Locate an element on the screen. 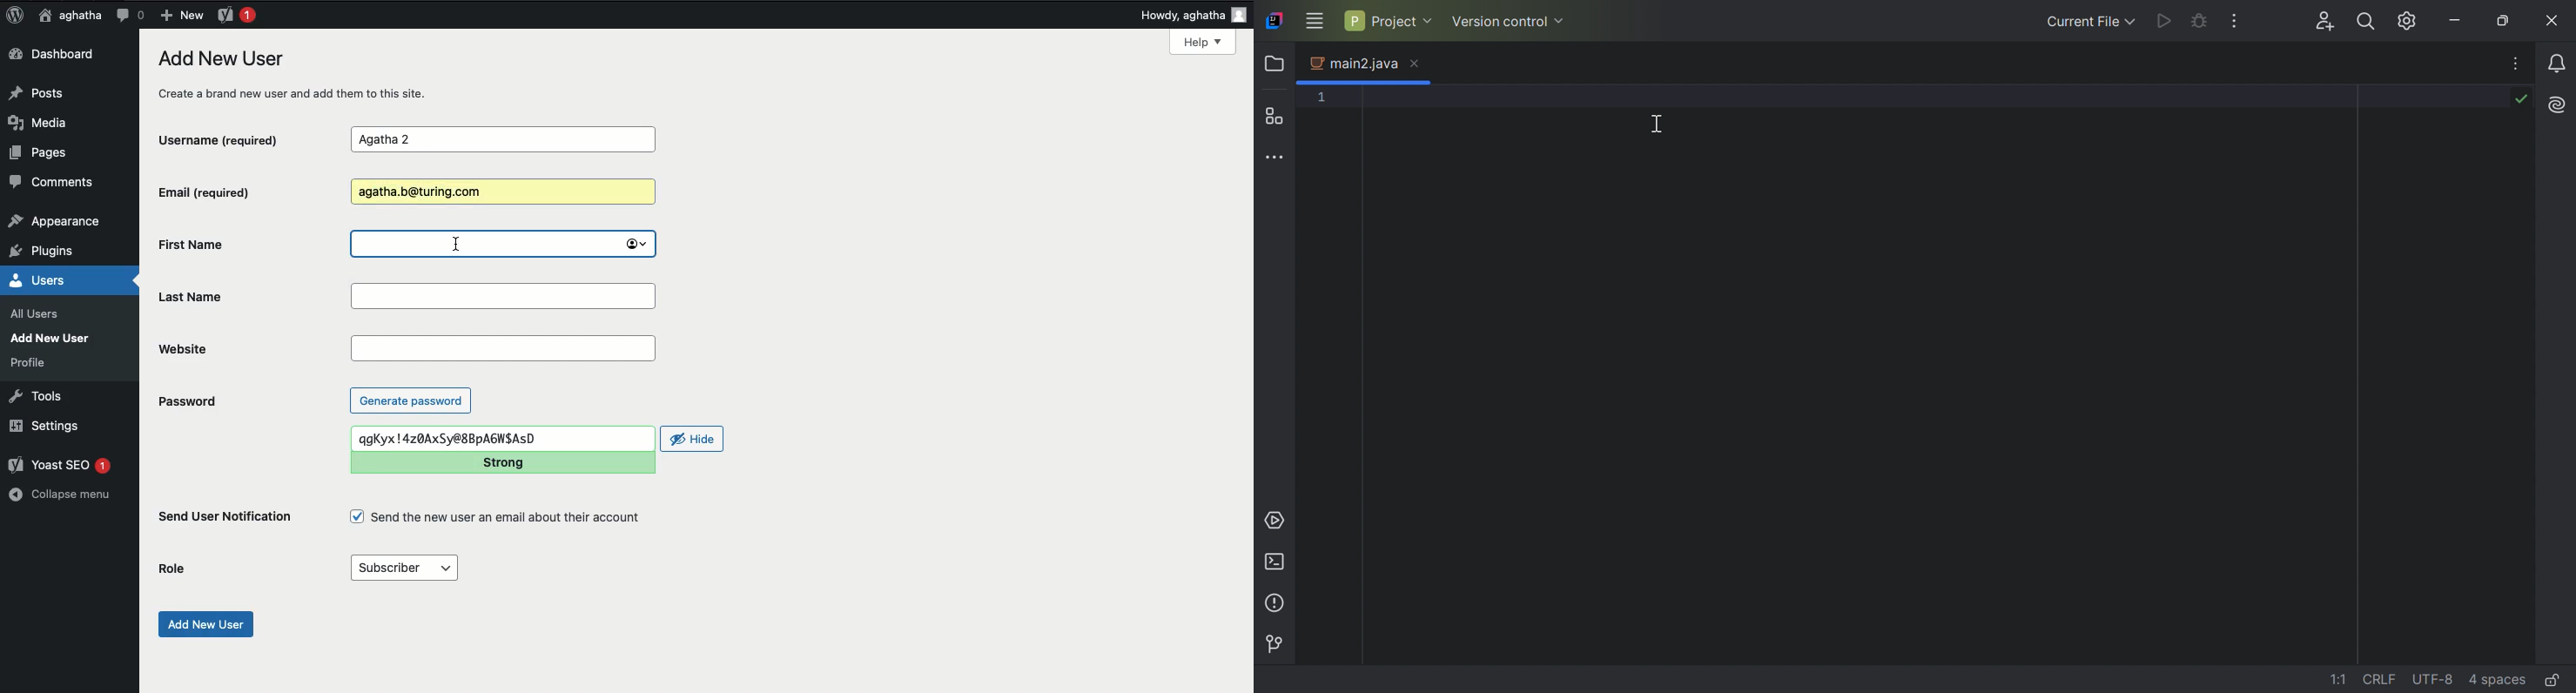 The height and width of the screenshot is (700, 2576). Howdy, aghatha is located at coordinates (1194, 15).